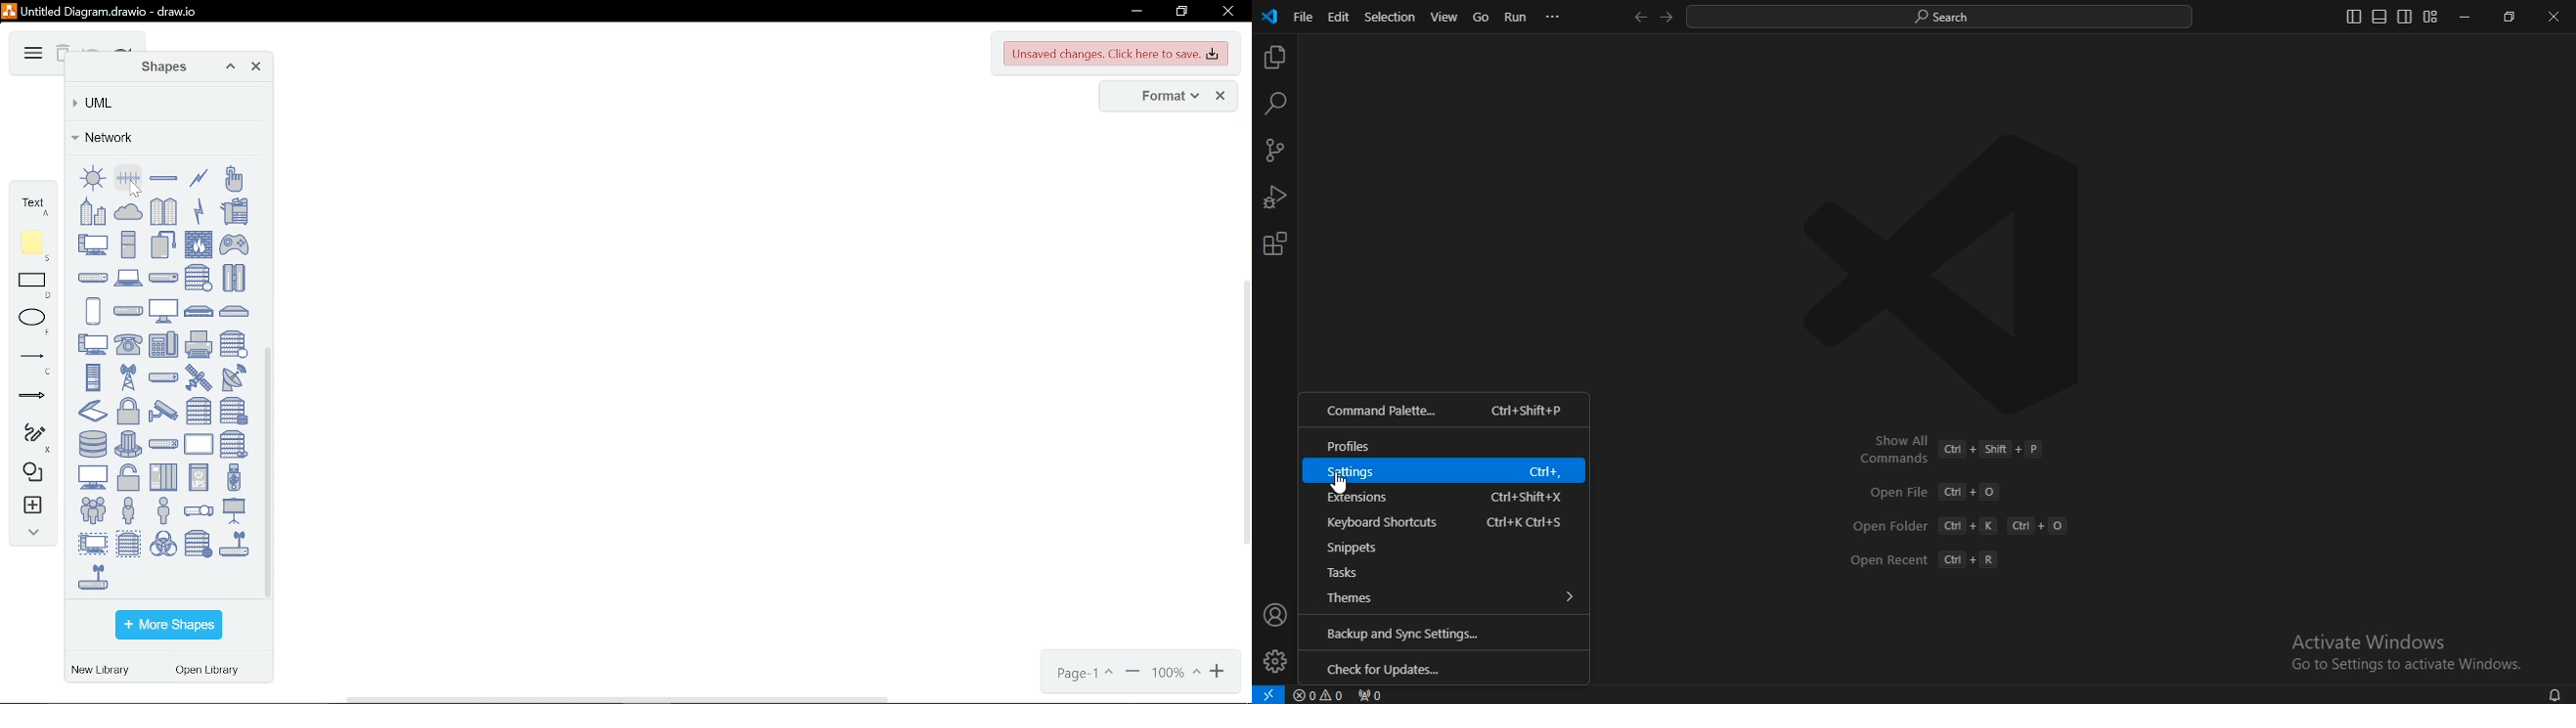  Describe the element at coordinates (93, 477) in the screenshot. I see `terminal` at that location.